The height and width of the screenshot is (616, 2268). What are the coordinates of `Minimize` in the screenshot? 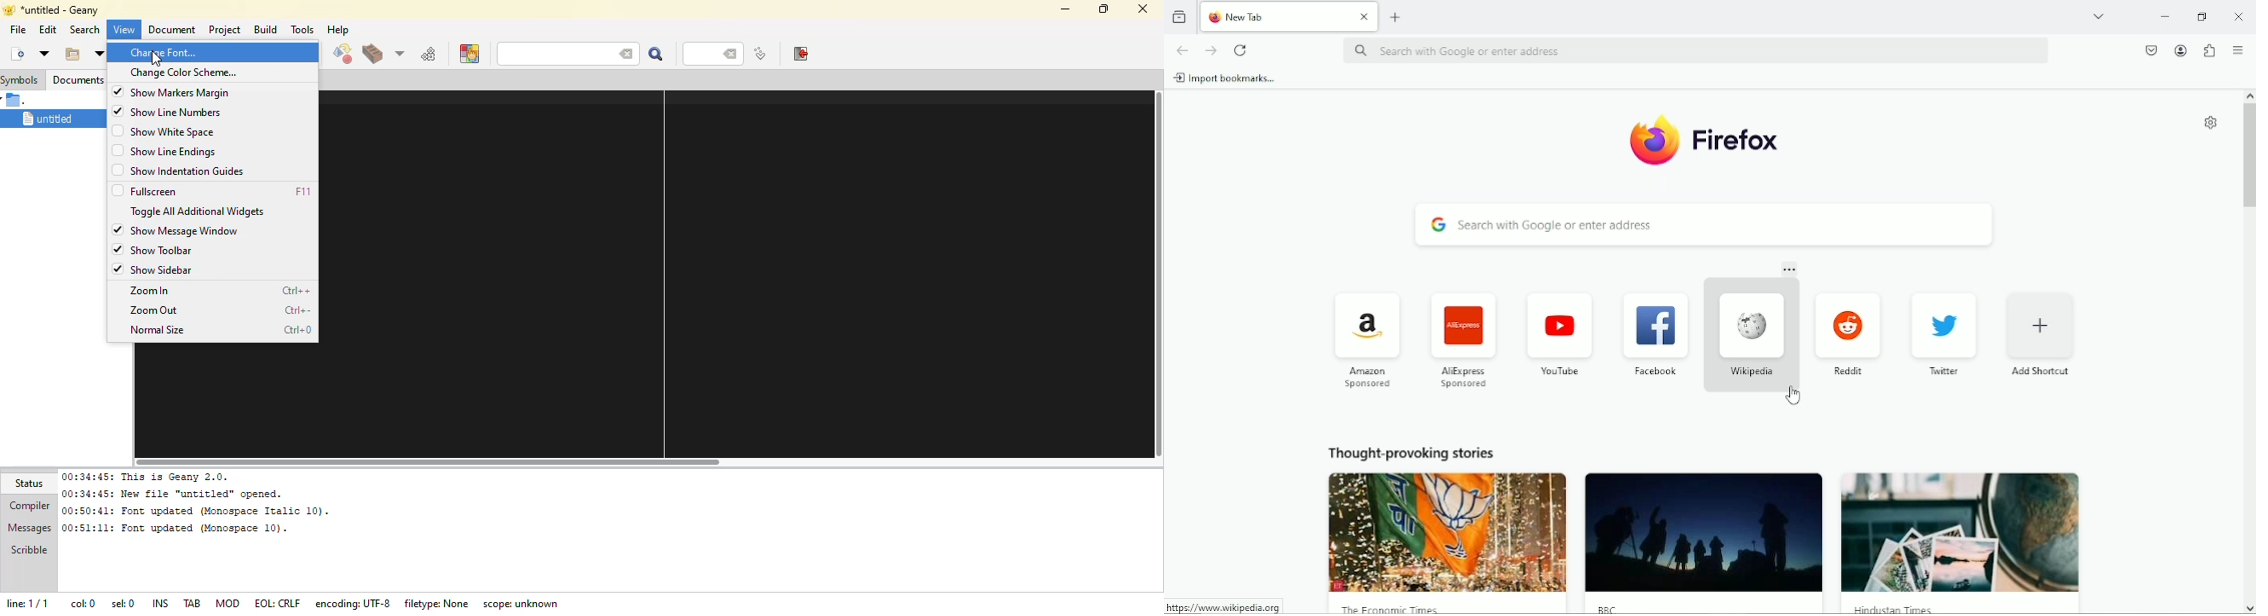 It's located at (2166, 15).